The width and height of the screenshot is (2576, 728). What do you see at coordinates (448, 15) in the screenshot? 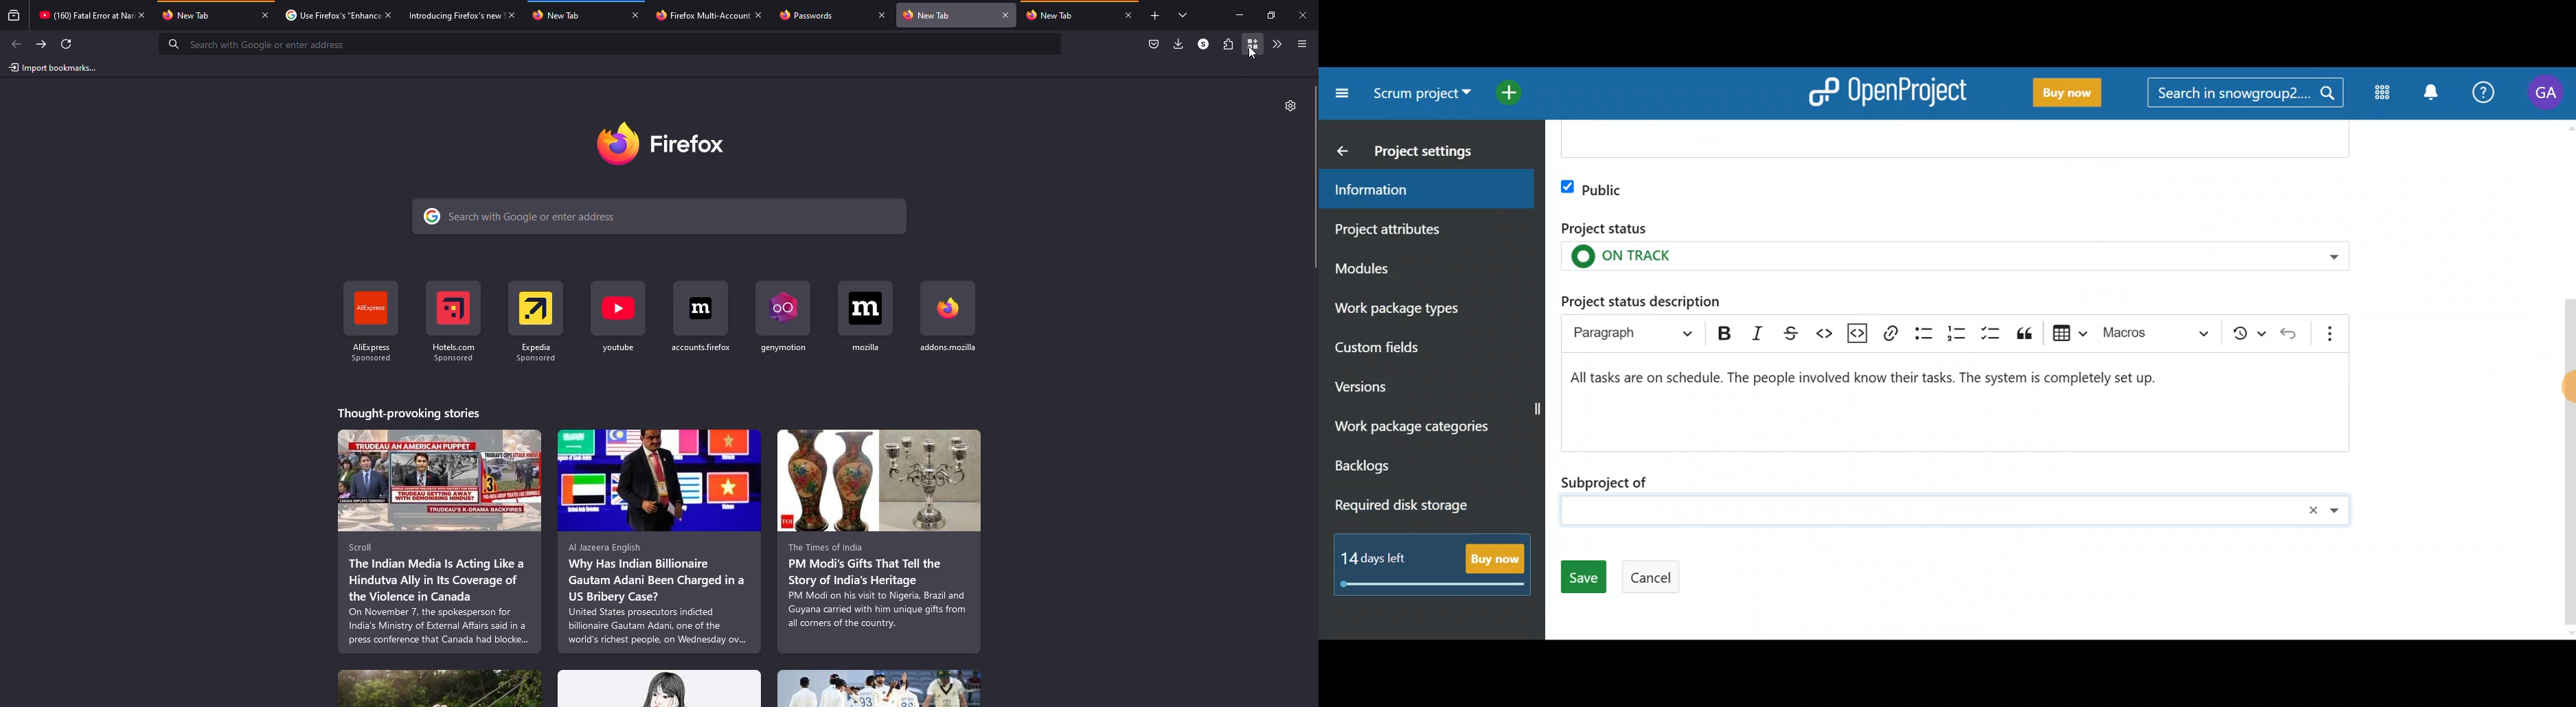
I see `tab` at bounding box center [448, 15].